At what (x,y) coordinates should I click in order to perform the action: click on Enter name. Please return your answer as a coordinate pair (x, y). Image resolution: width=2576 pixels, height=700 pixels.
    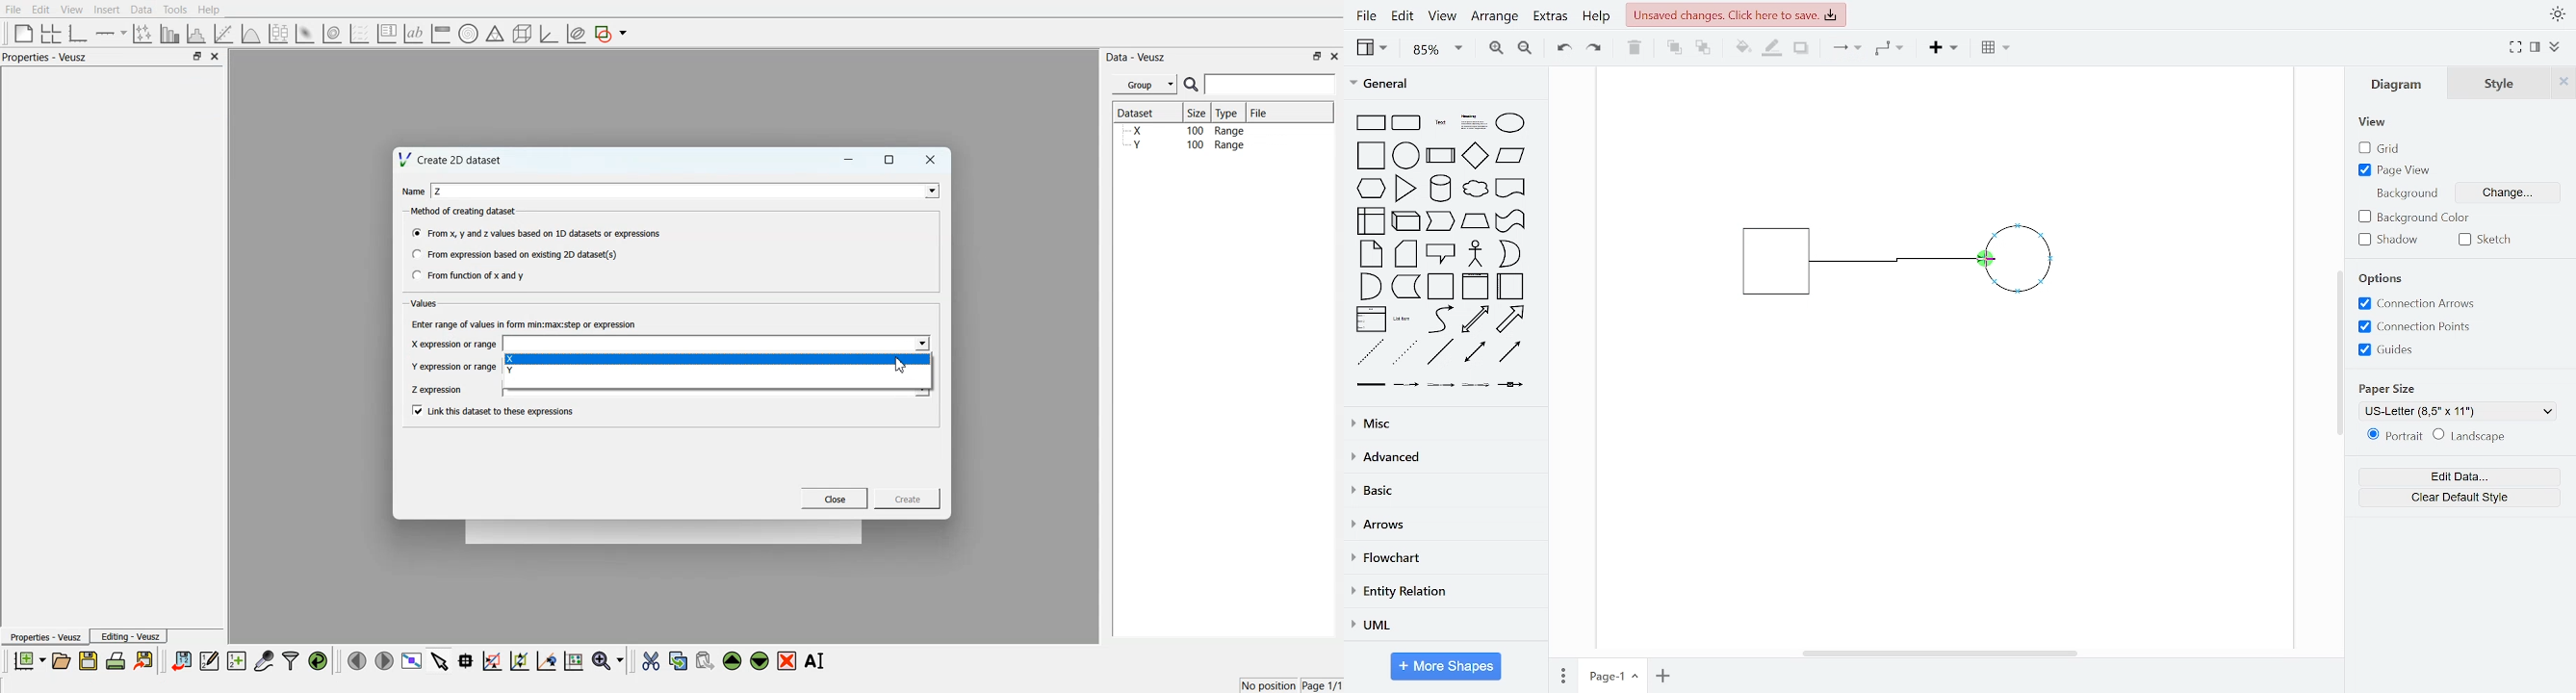
    Looking at the image, I should click on (718, 344).